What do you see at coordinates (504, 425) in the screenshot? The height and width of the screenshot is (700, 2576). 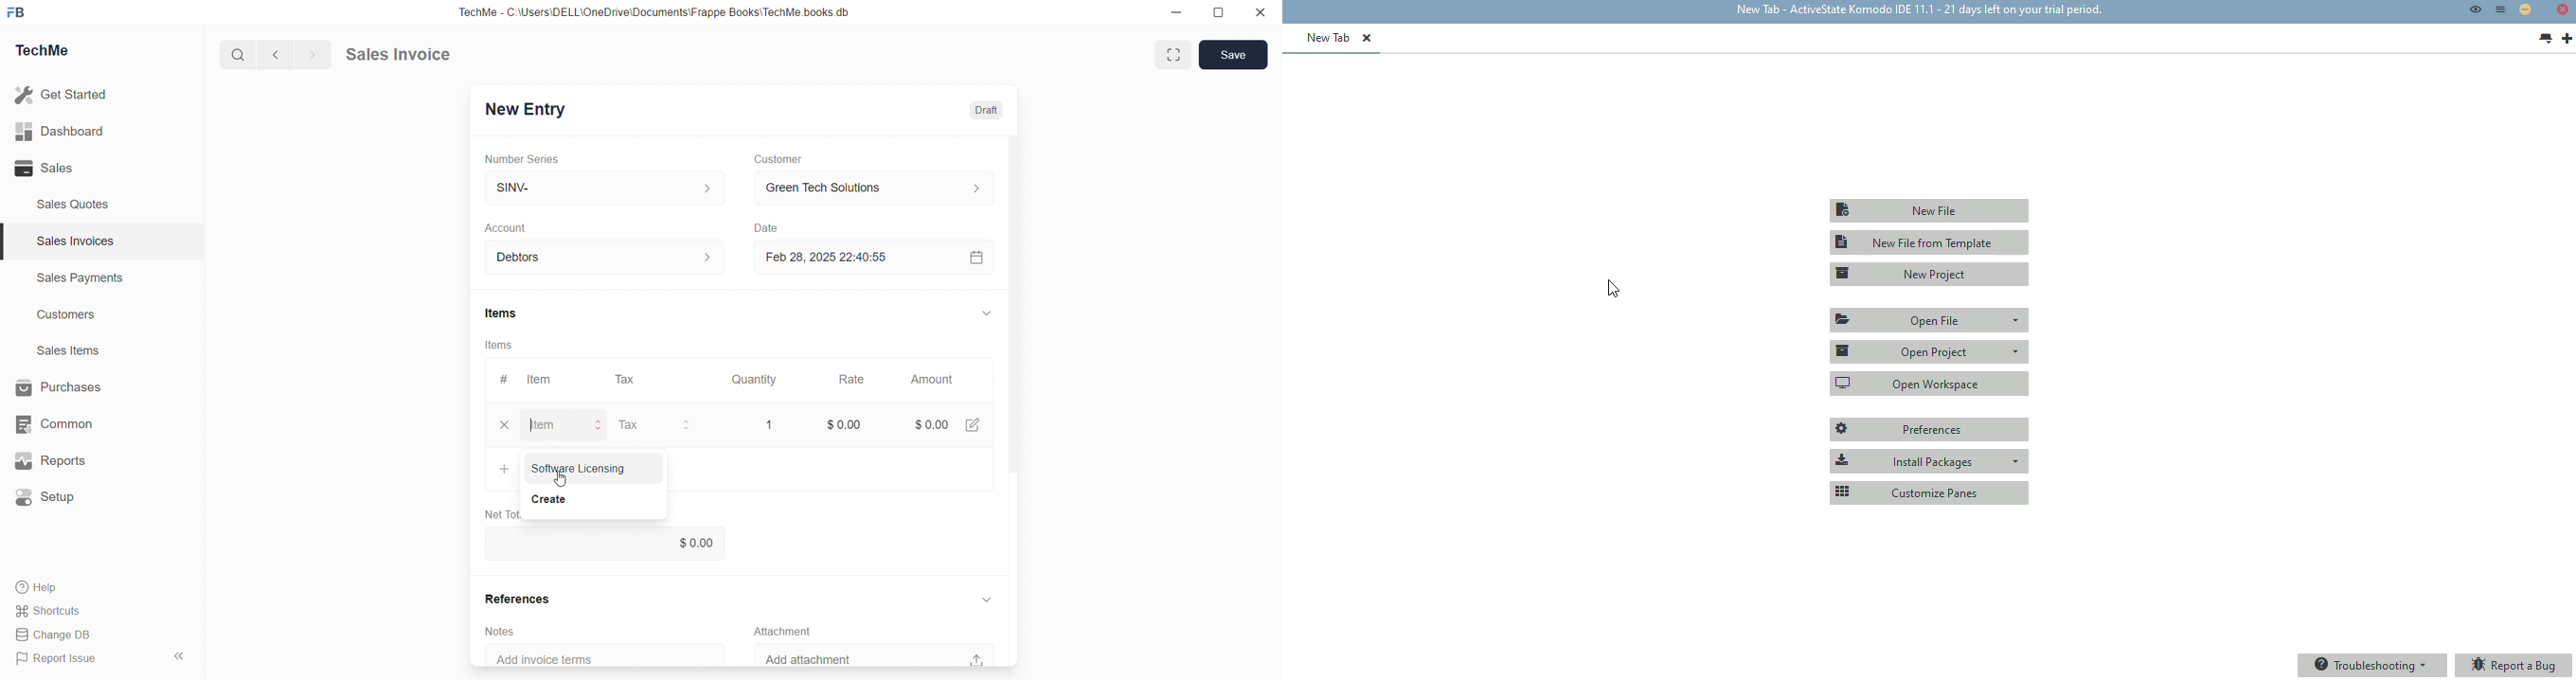 I see `close` at bounding box center [504, 425].